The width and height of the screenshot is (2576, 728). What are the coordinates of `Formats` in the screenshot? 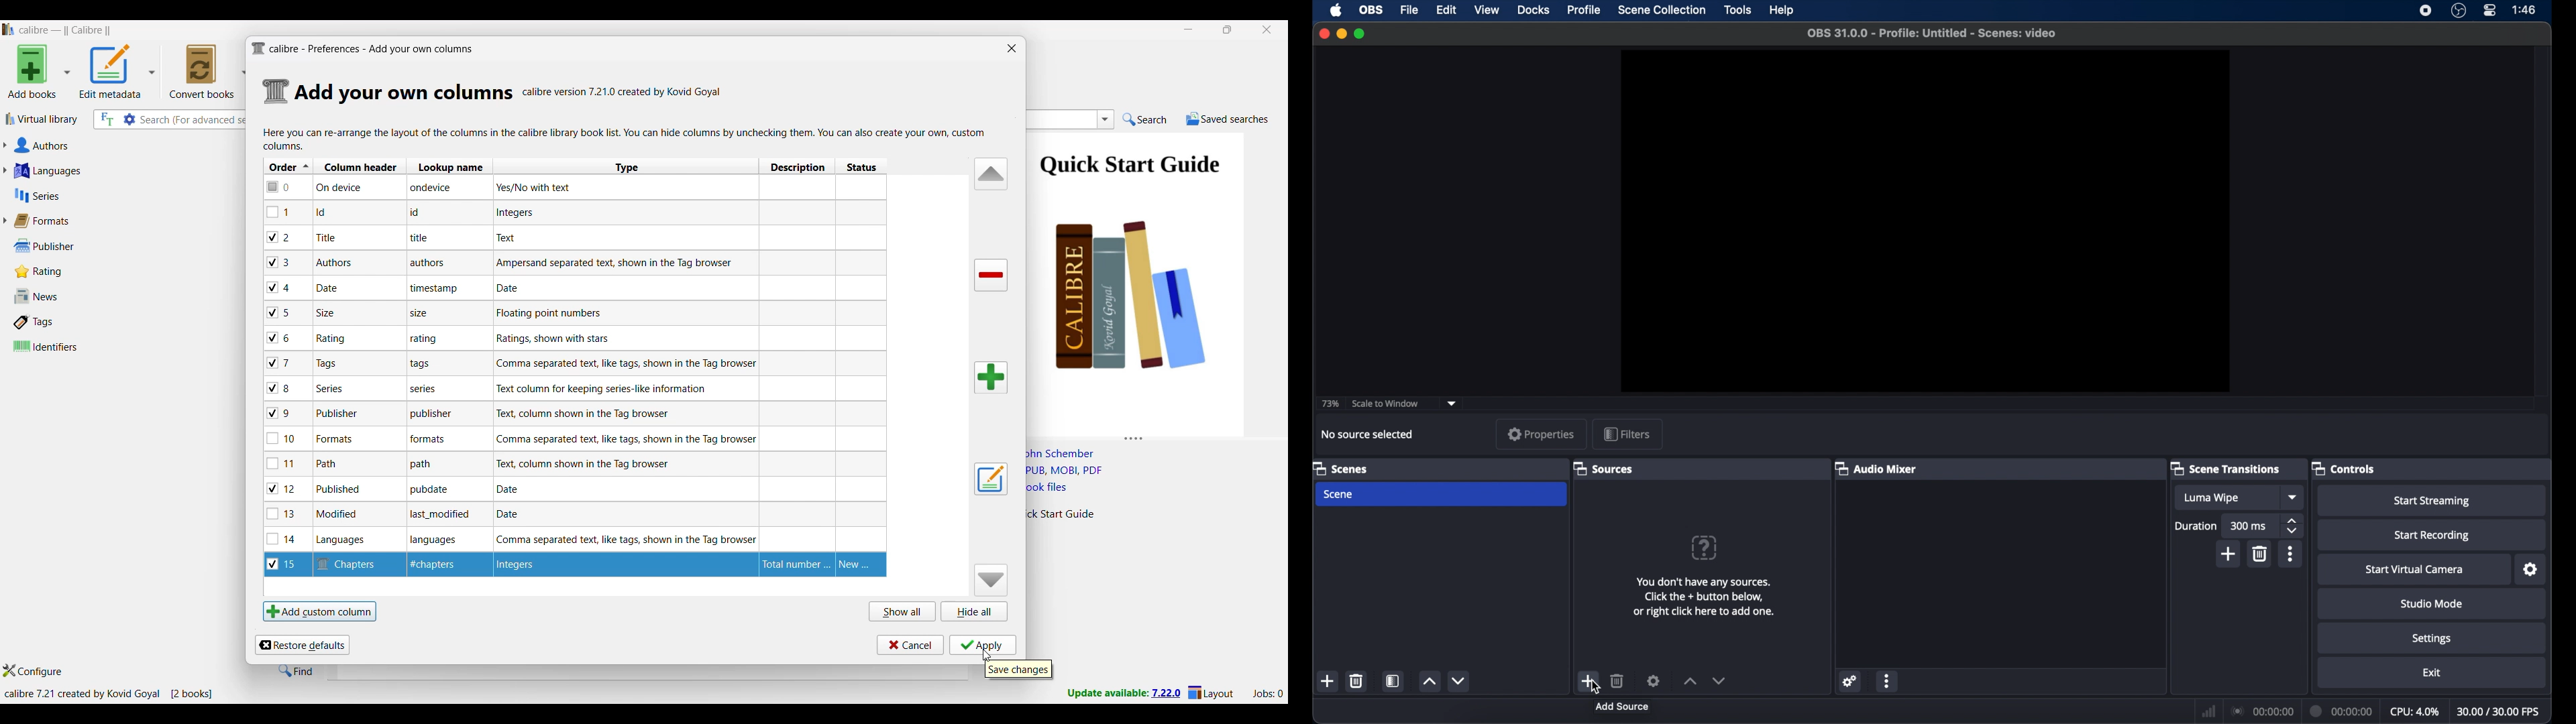 It's located at (48, 221).